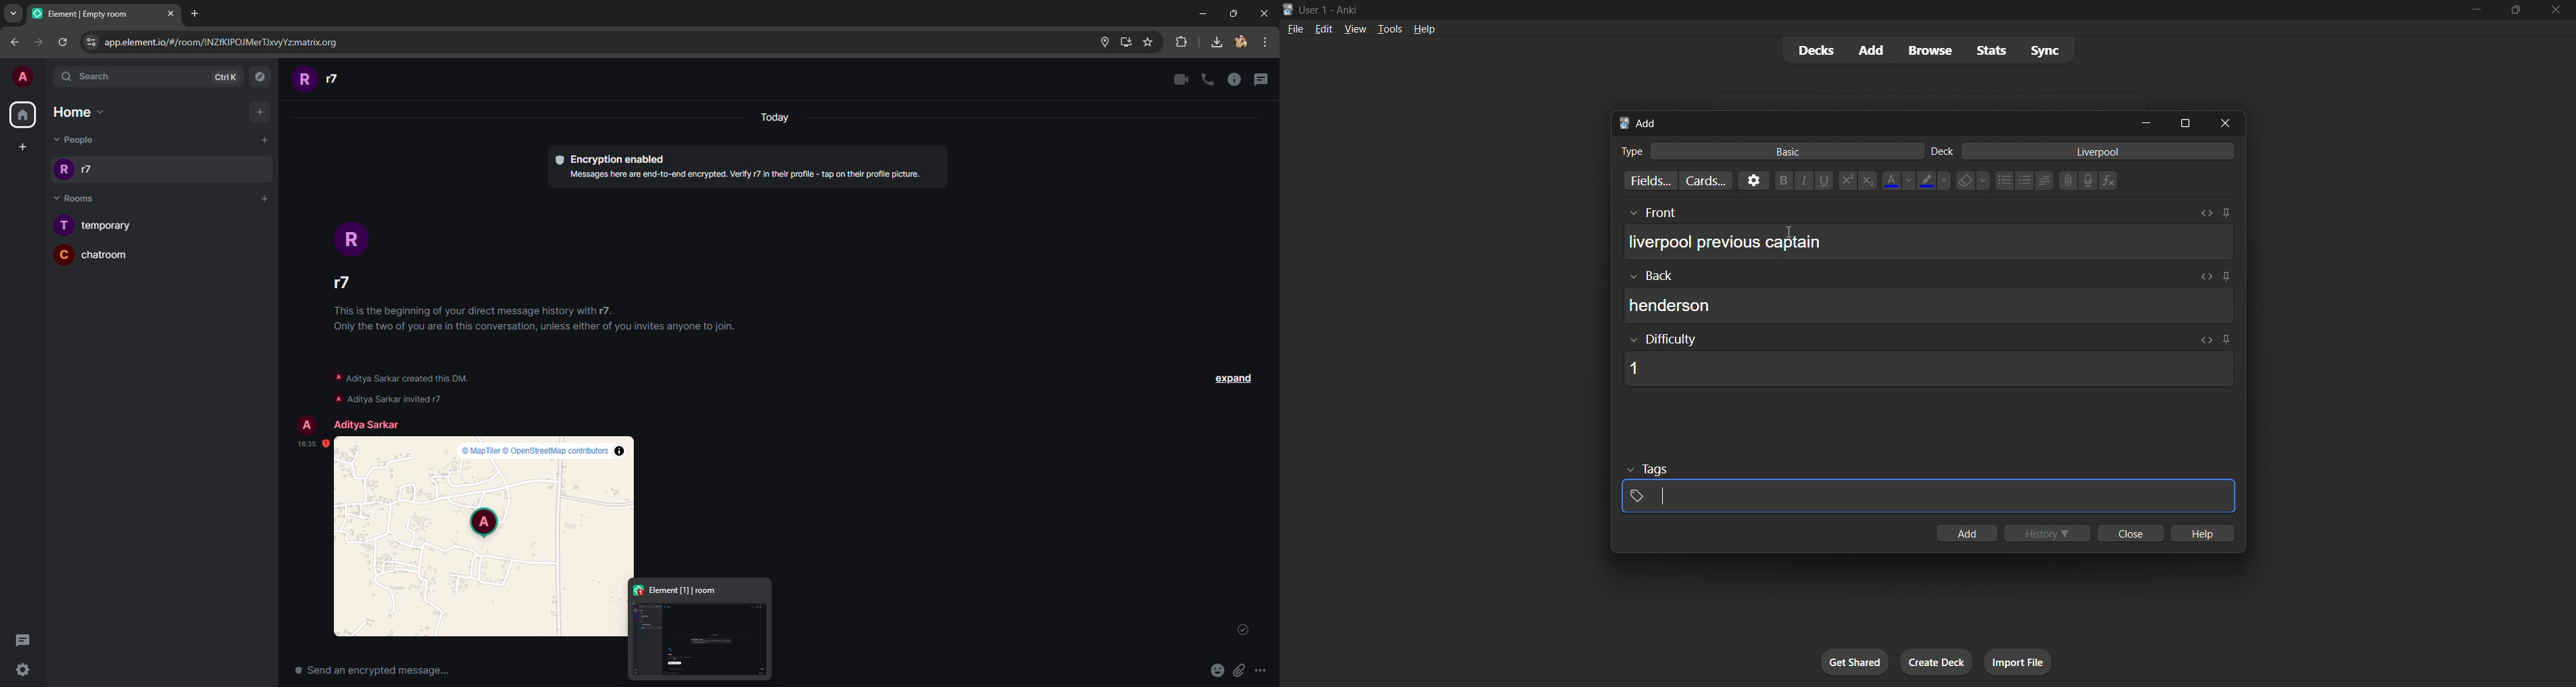  I want to click on go forward, so click(38, 42).